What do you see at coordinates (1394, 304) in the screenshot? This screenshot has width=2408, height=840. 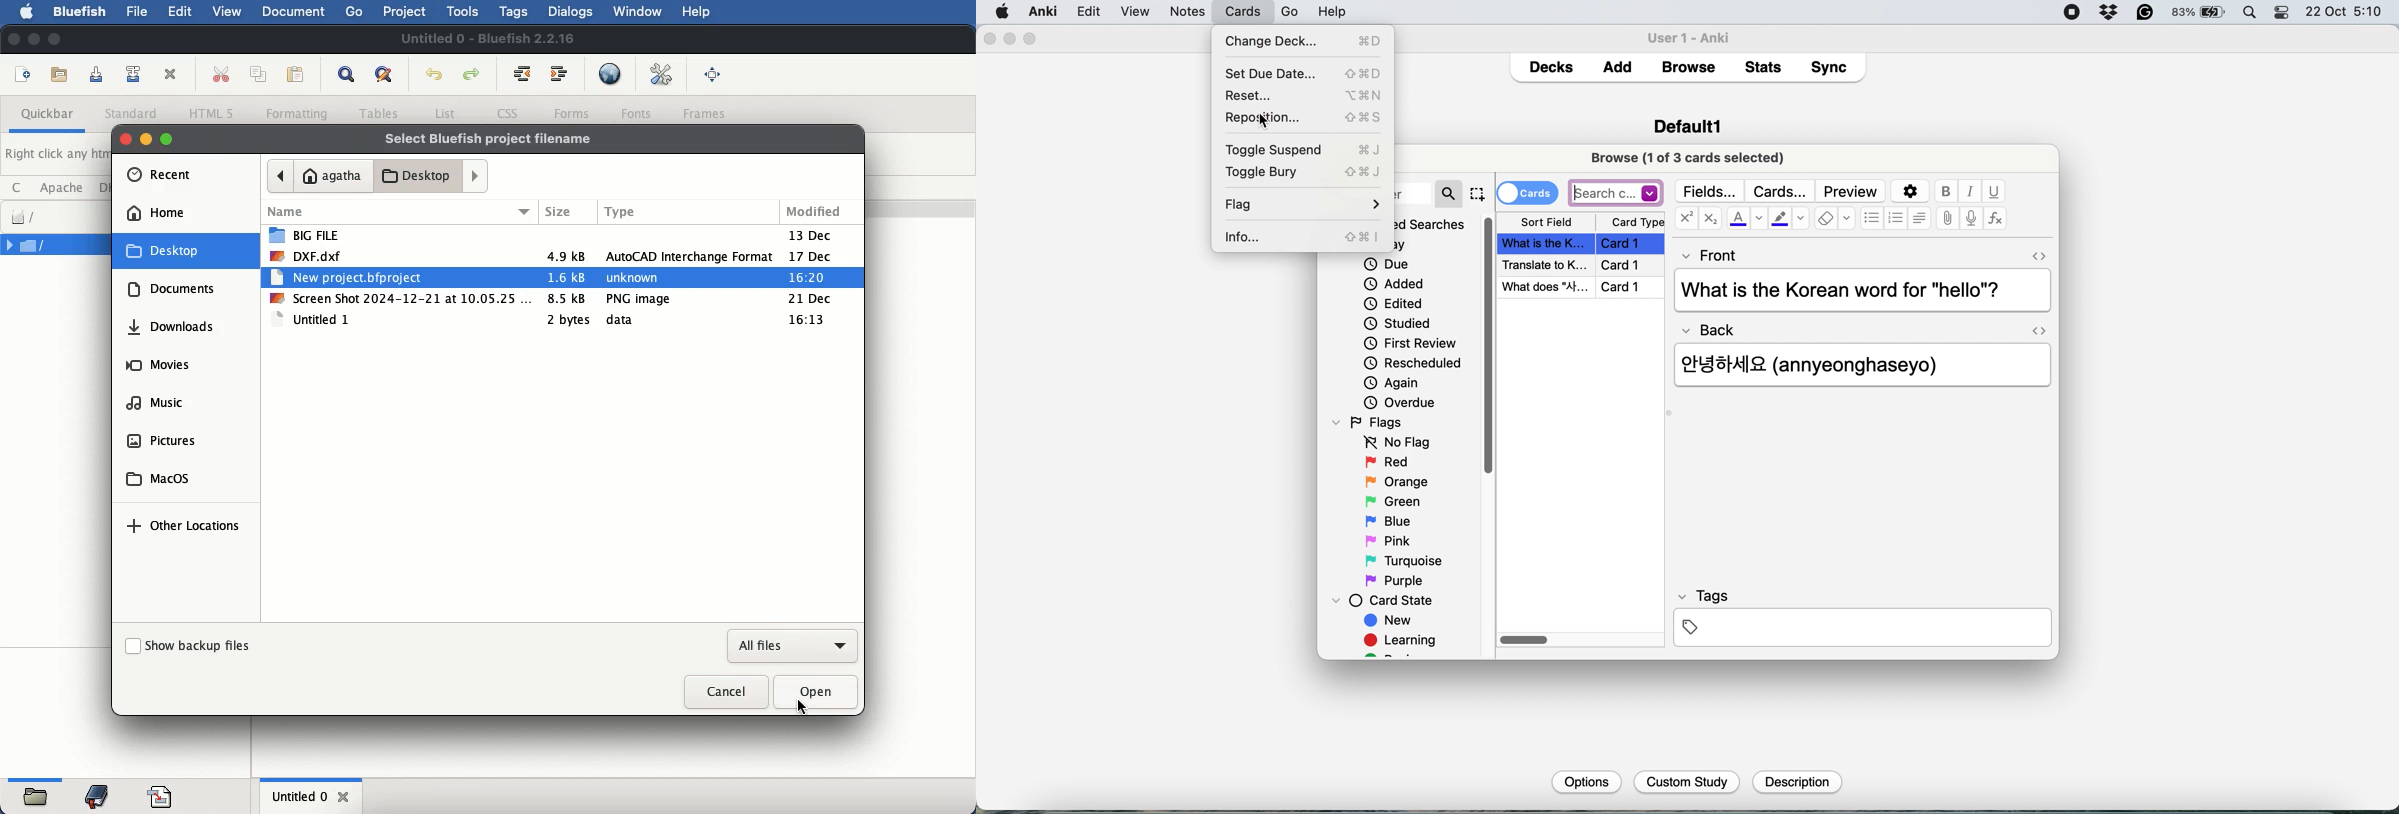 I see `edited` at bounding box center [1394, 304].